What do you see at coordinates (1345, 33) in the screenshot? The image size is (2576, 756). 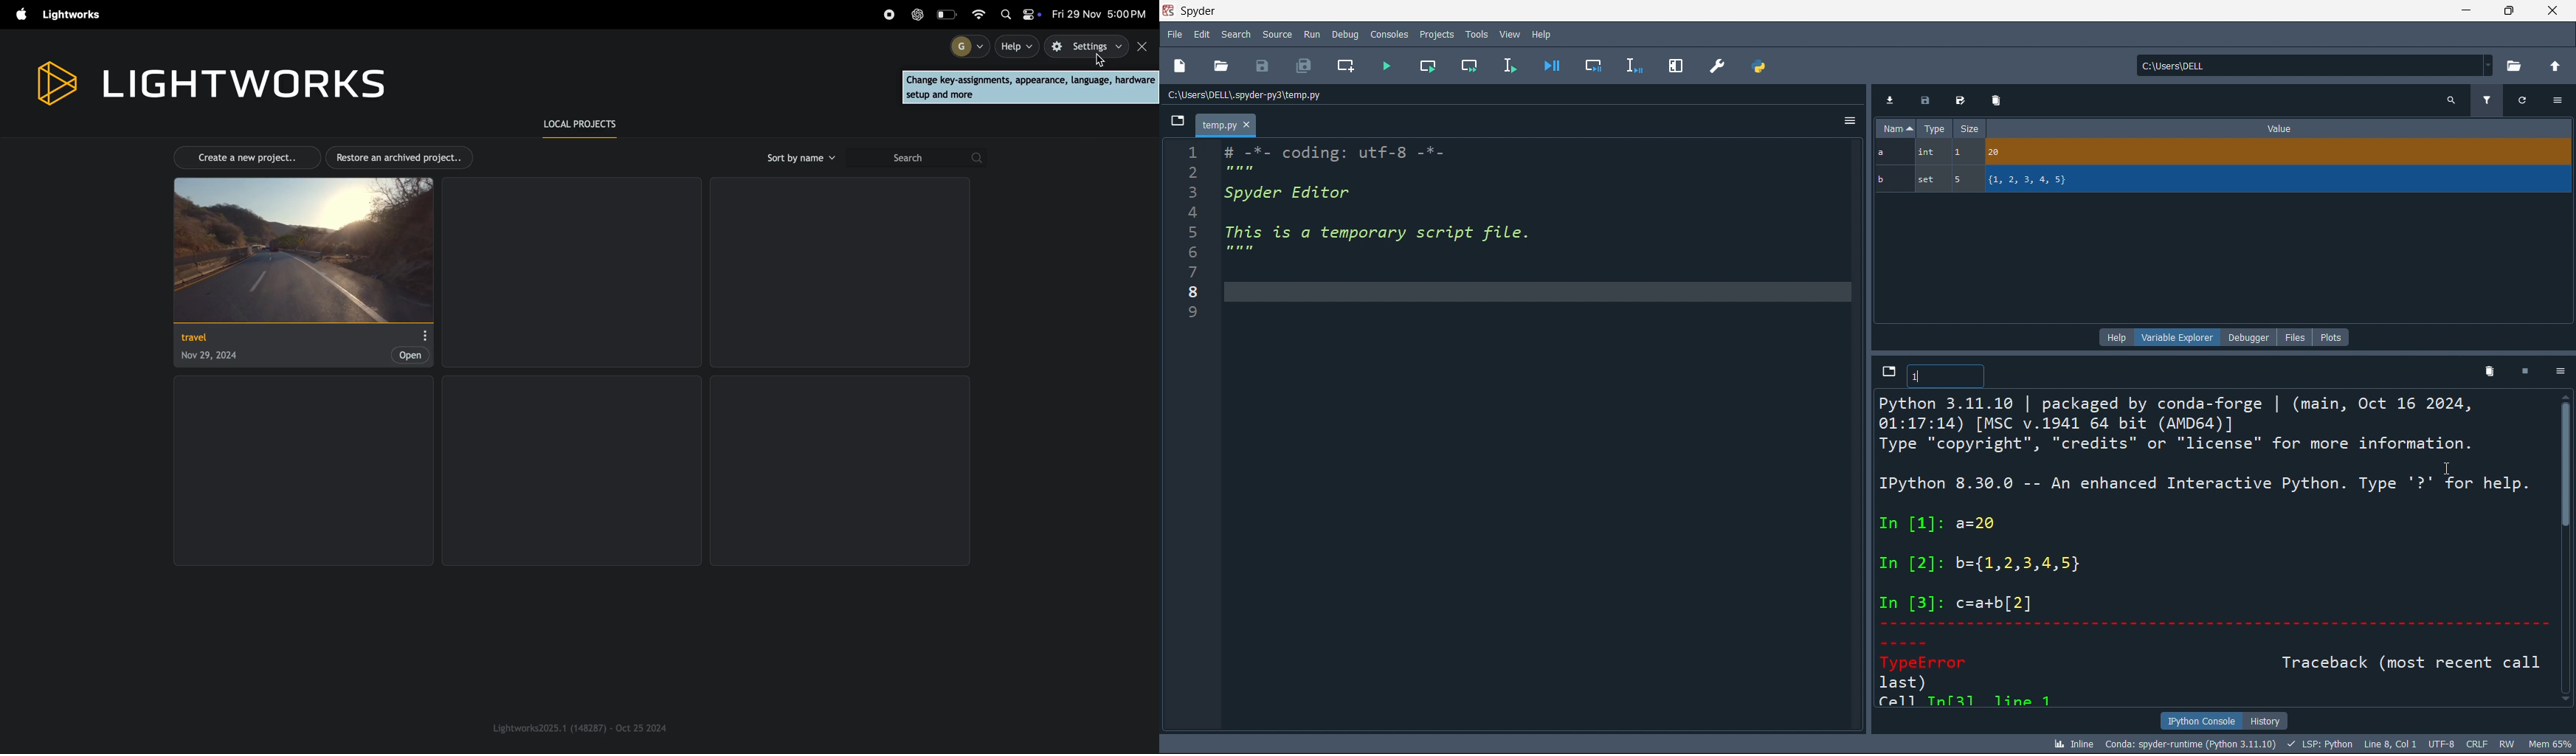 I see `debuf` at bounding box center [1345, 33].